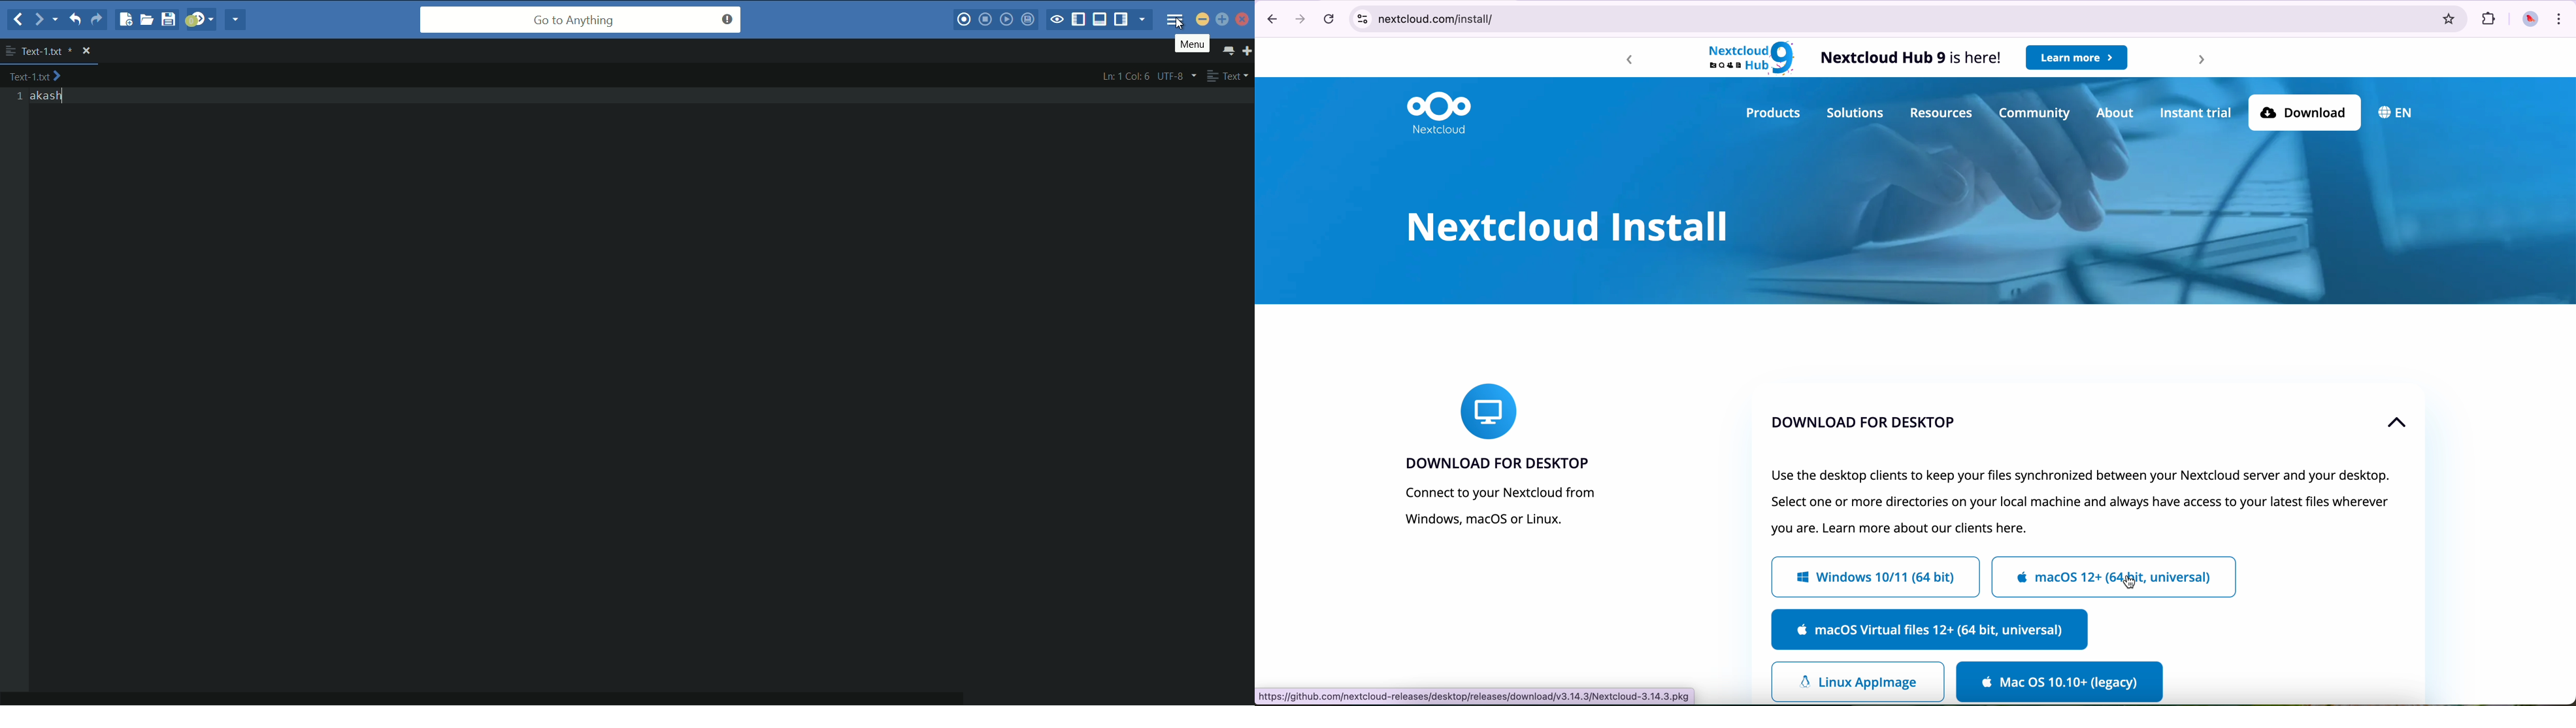  What do you see at coordinates (1564, 226) in the screenshot?
I see `Nextcloud install` at bounding box center [1564, 226].